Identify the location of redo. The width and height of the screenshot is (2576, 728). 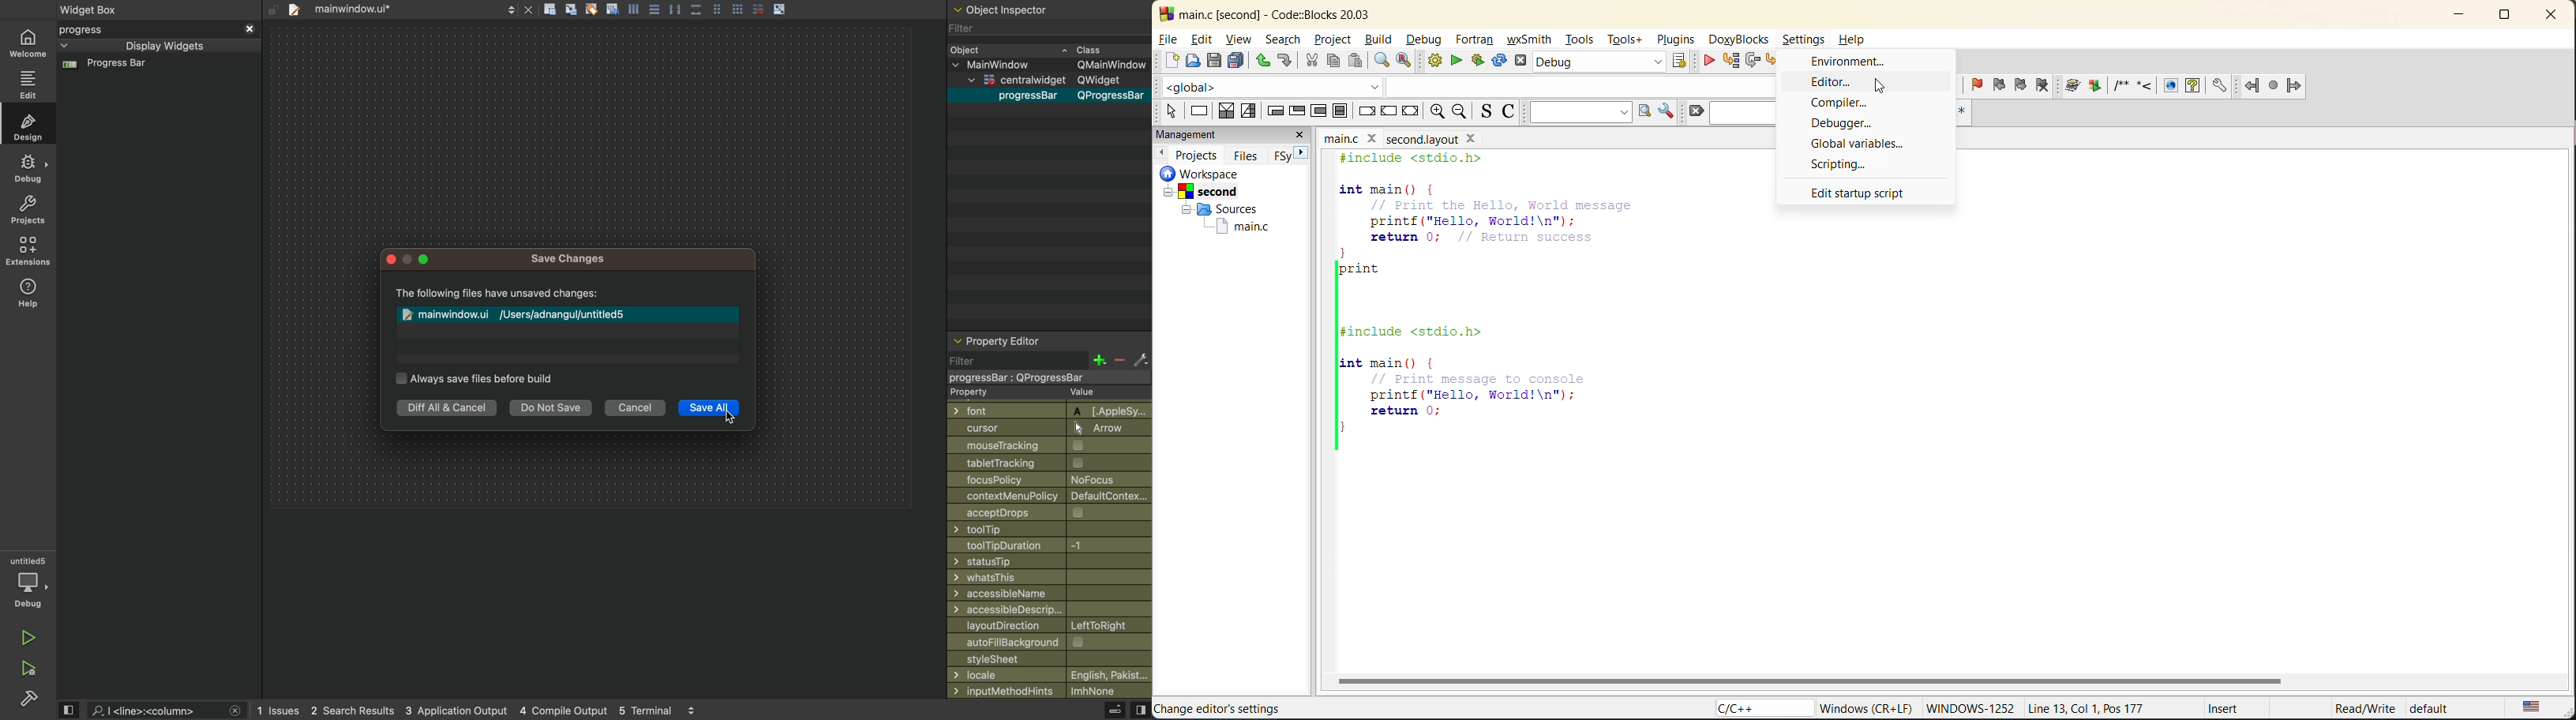
(1288, 62).